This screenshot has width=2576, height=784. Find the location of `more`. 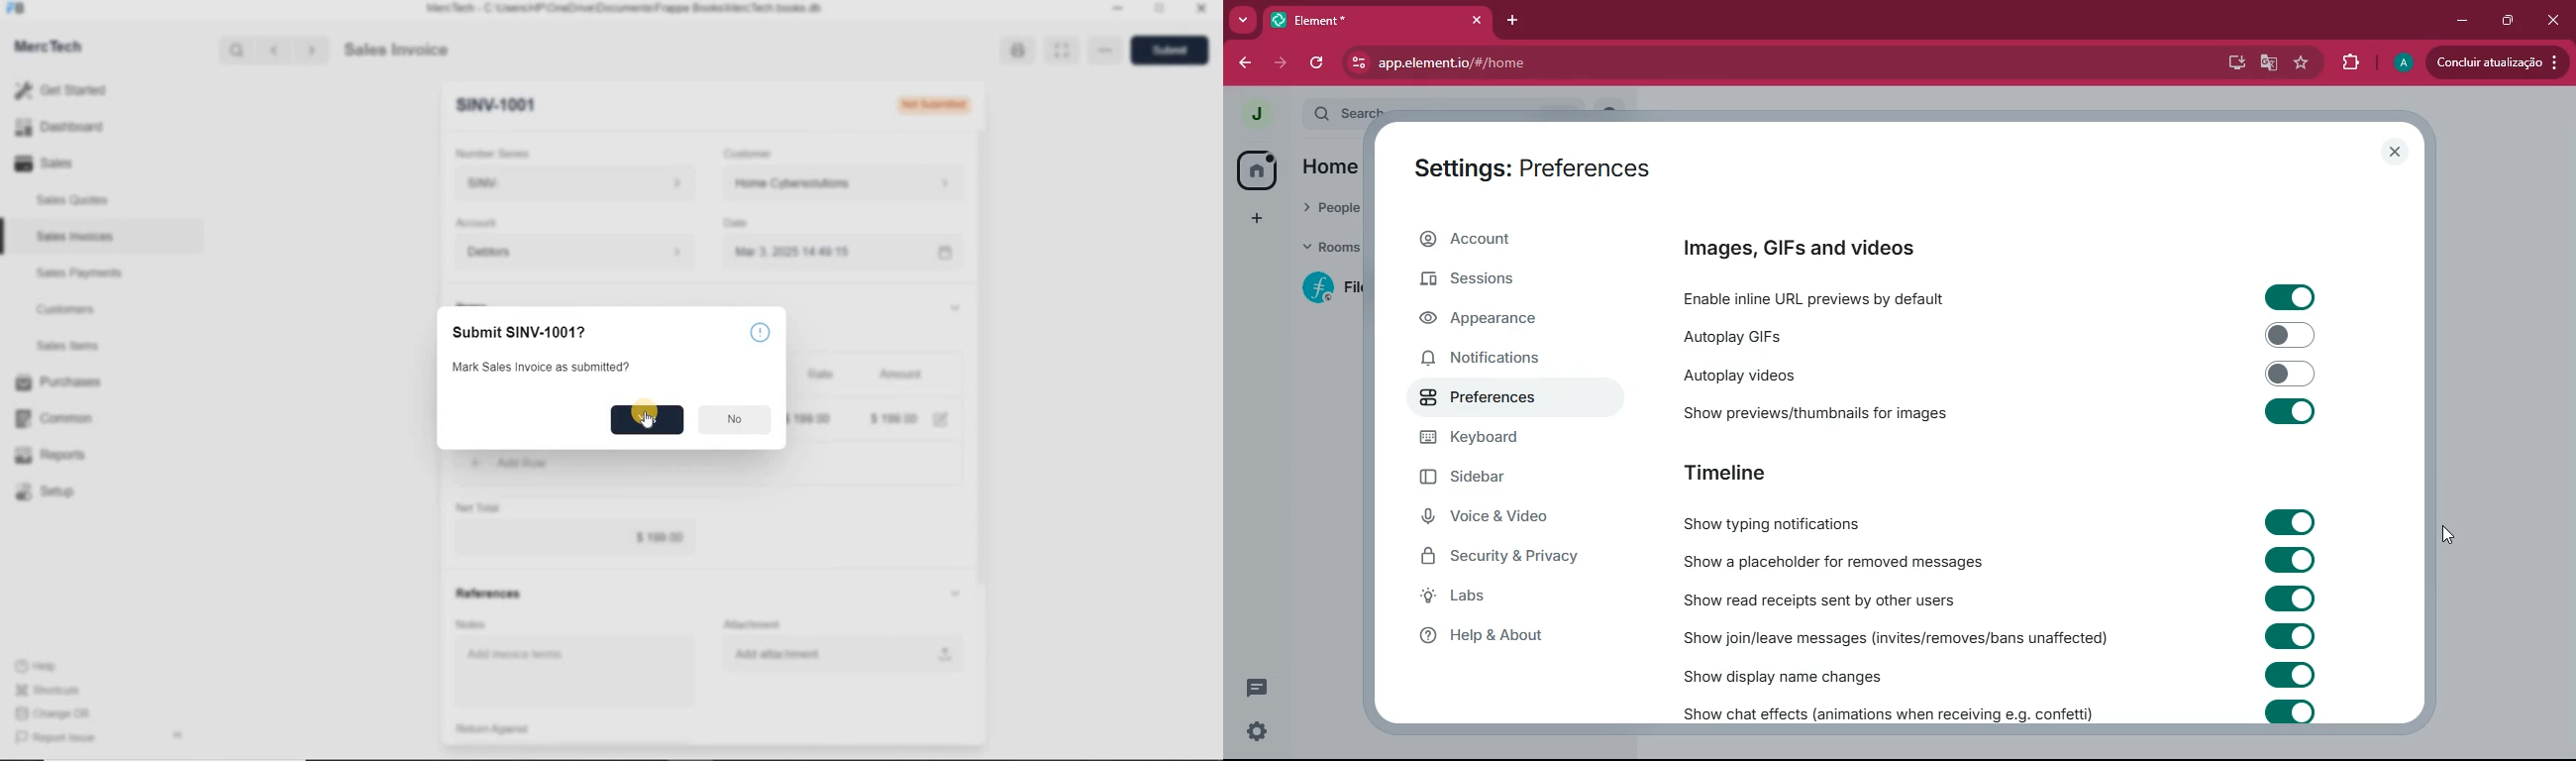

more is located at coordinates (1243, 21).